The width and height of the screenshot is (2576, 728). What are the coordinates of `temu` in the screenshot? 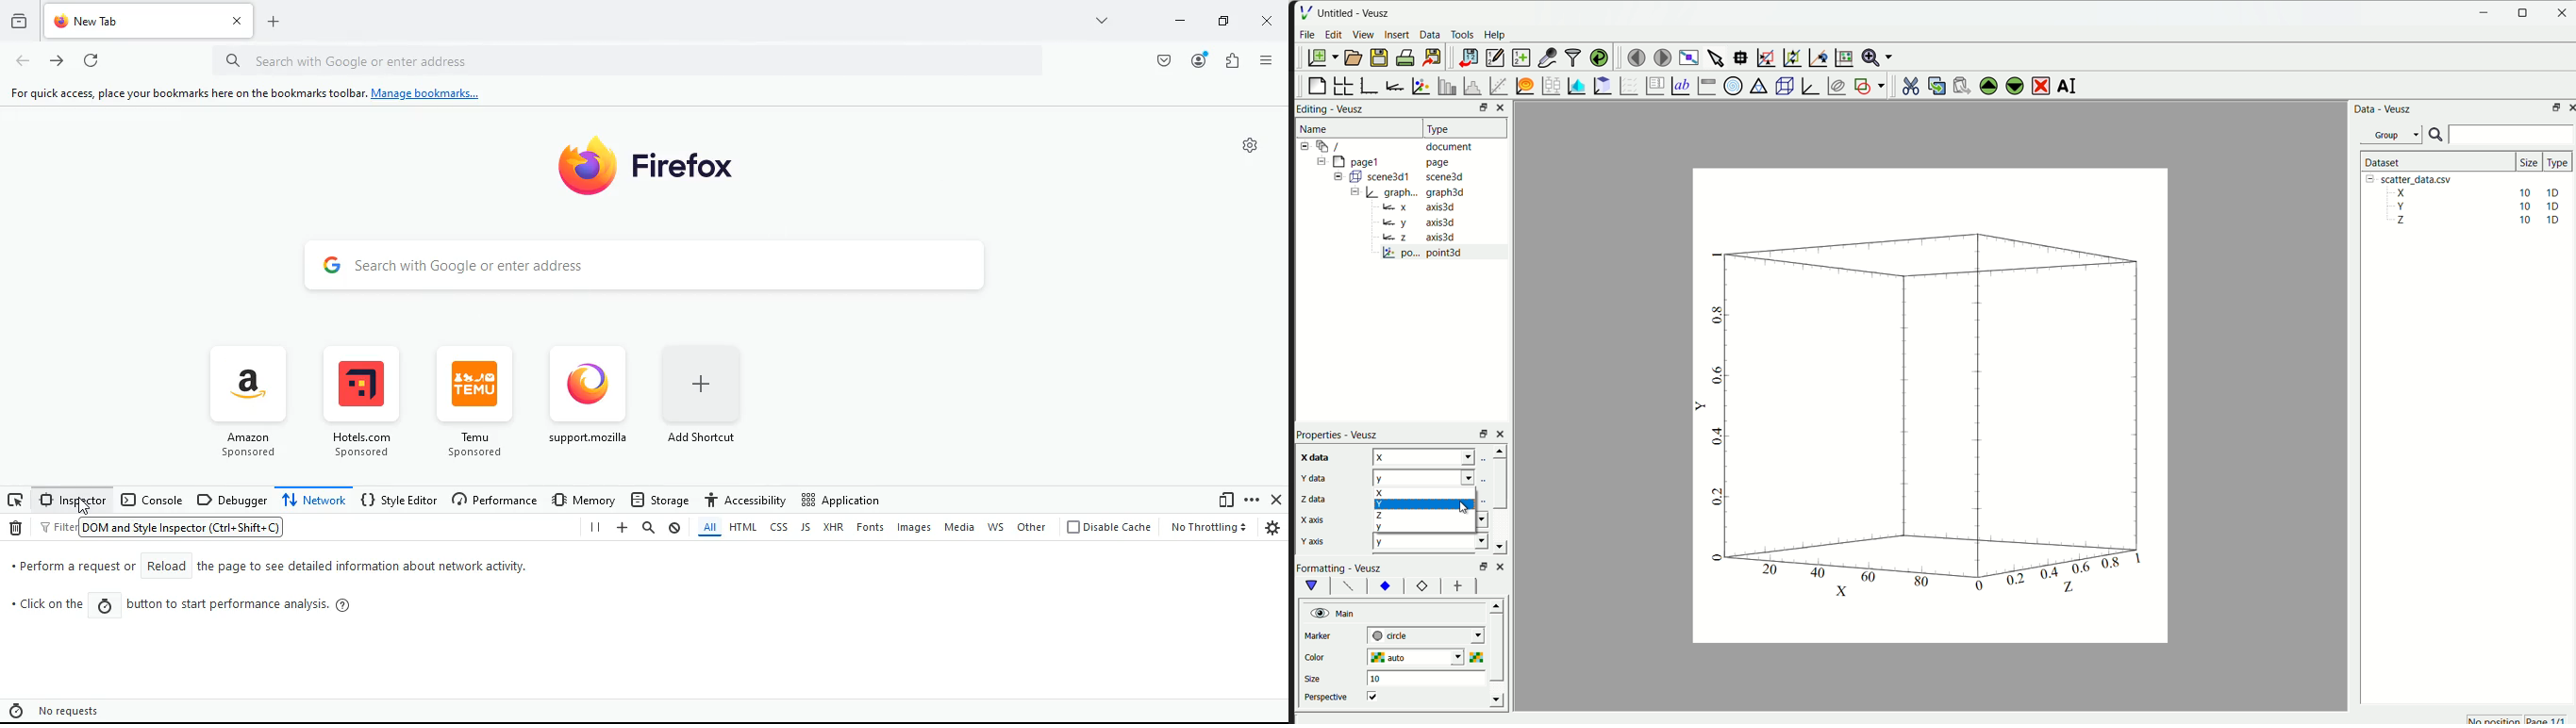 It's located at (481, 405).